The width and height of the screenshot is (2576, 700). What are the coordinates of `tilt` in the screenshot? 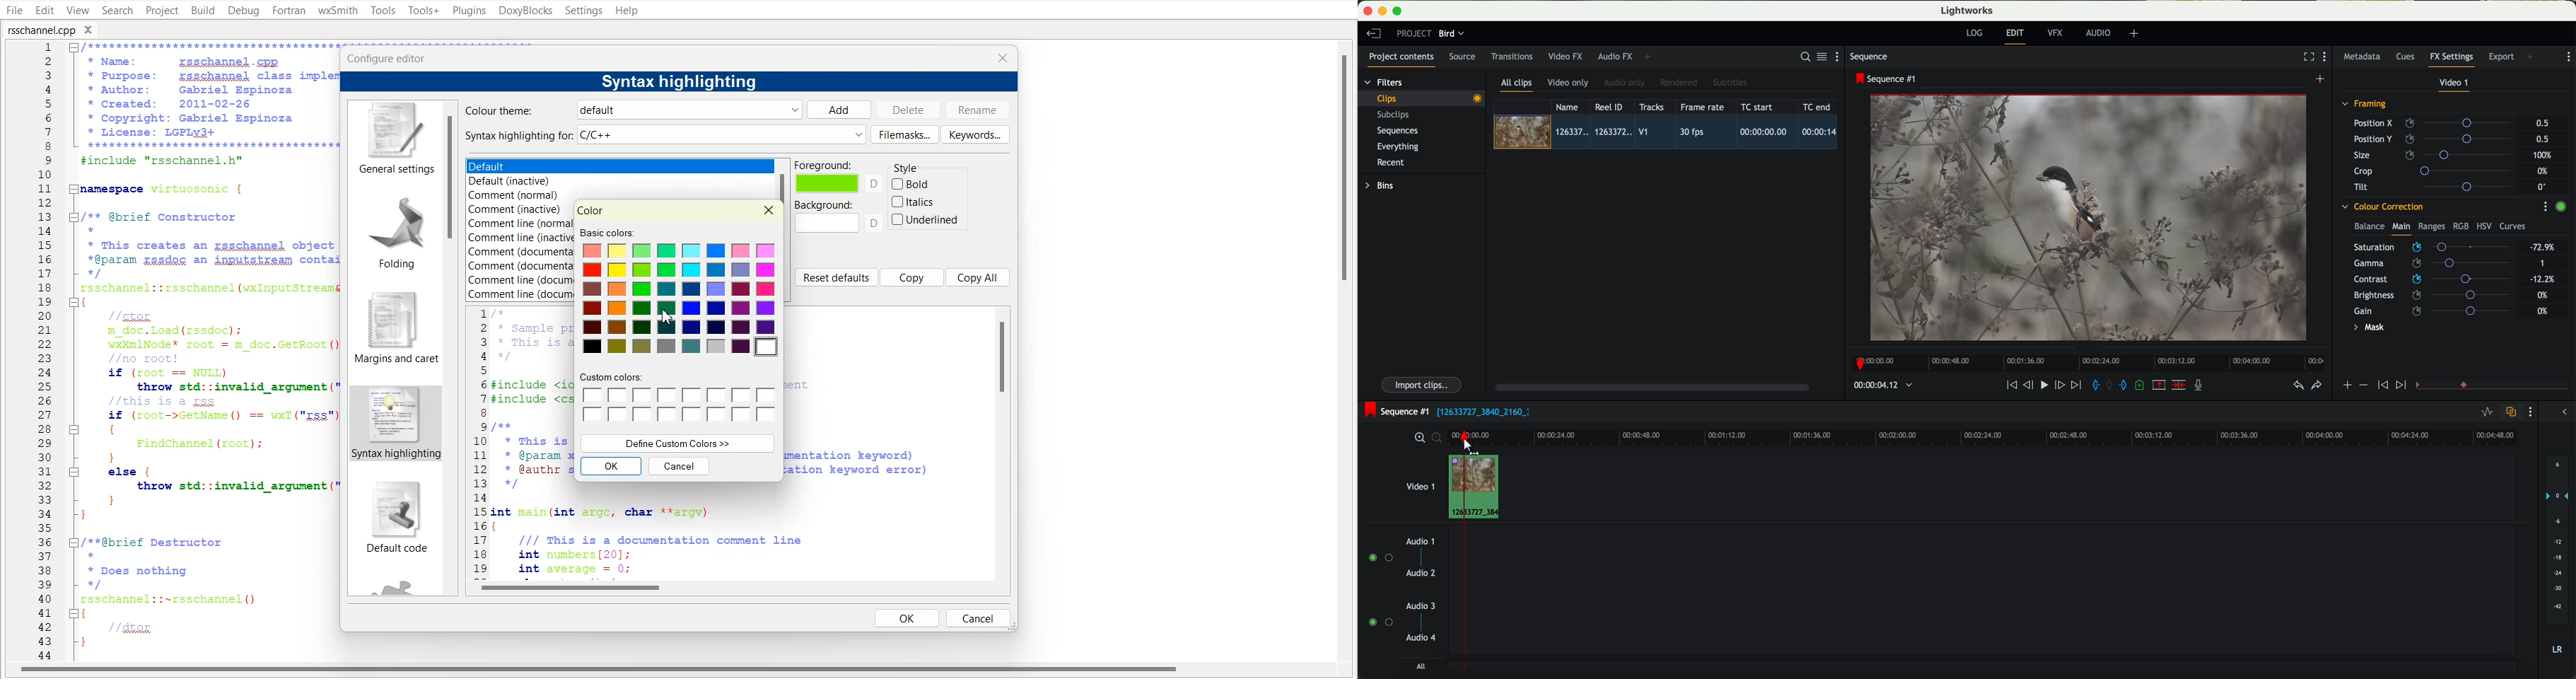 It's located at (2436, 186).